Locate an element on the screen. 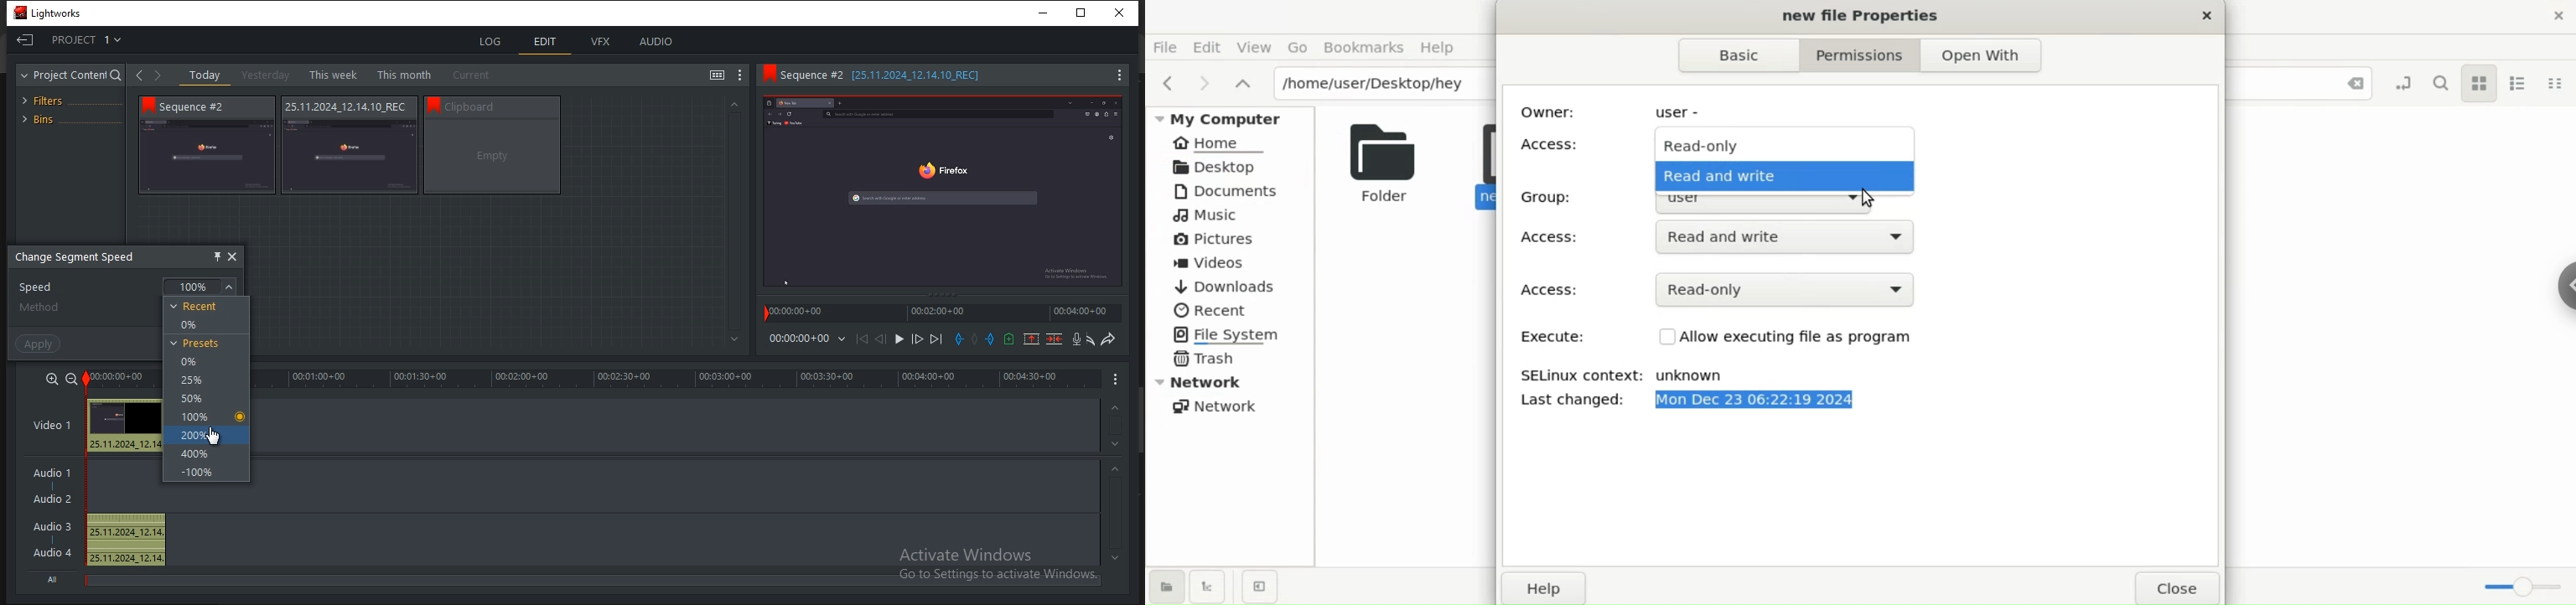 This screenshot has width=2576, height=616. Scroll bar is located at coordinates (1138, 418).